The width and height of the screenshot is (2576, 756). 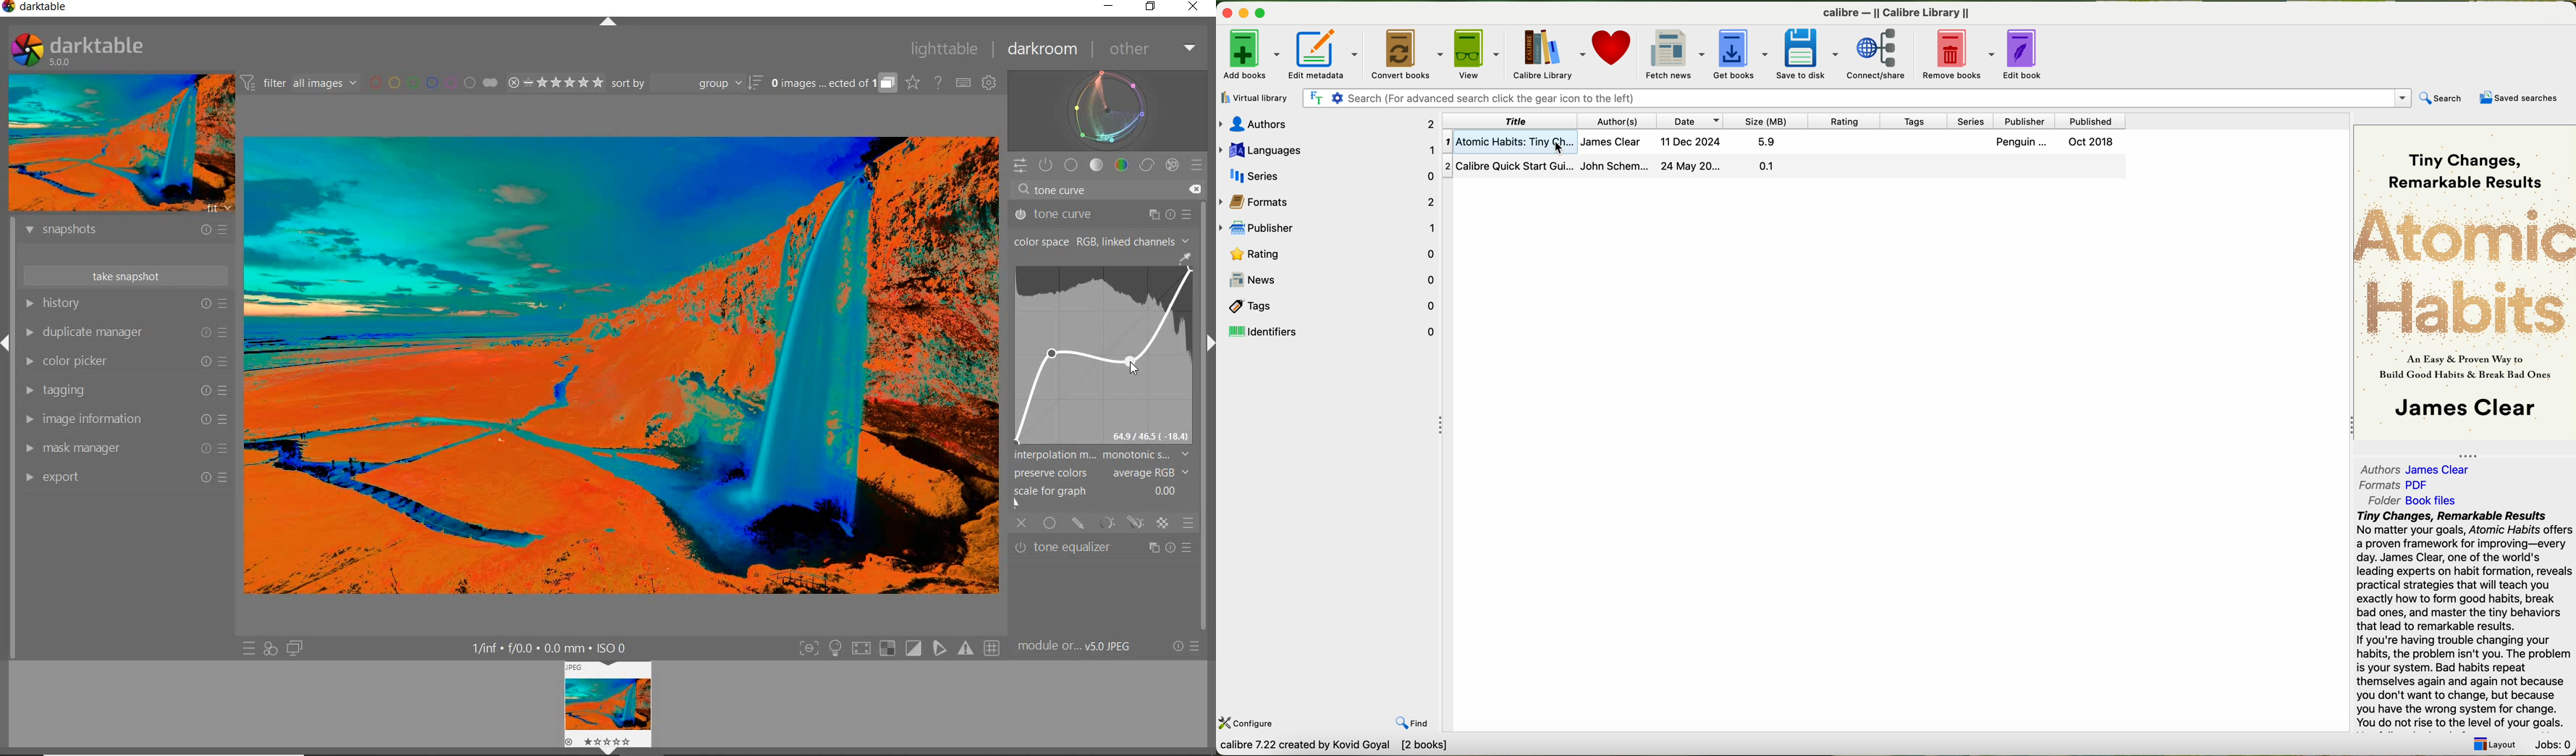 I want to click on search bar, so click(x=1857, y=98).